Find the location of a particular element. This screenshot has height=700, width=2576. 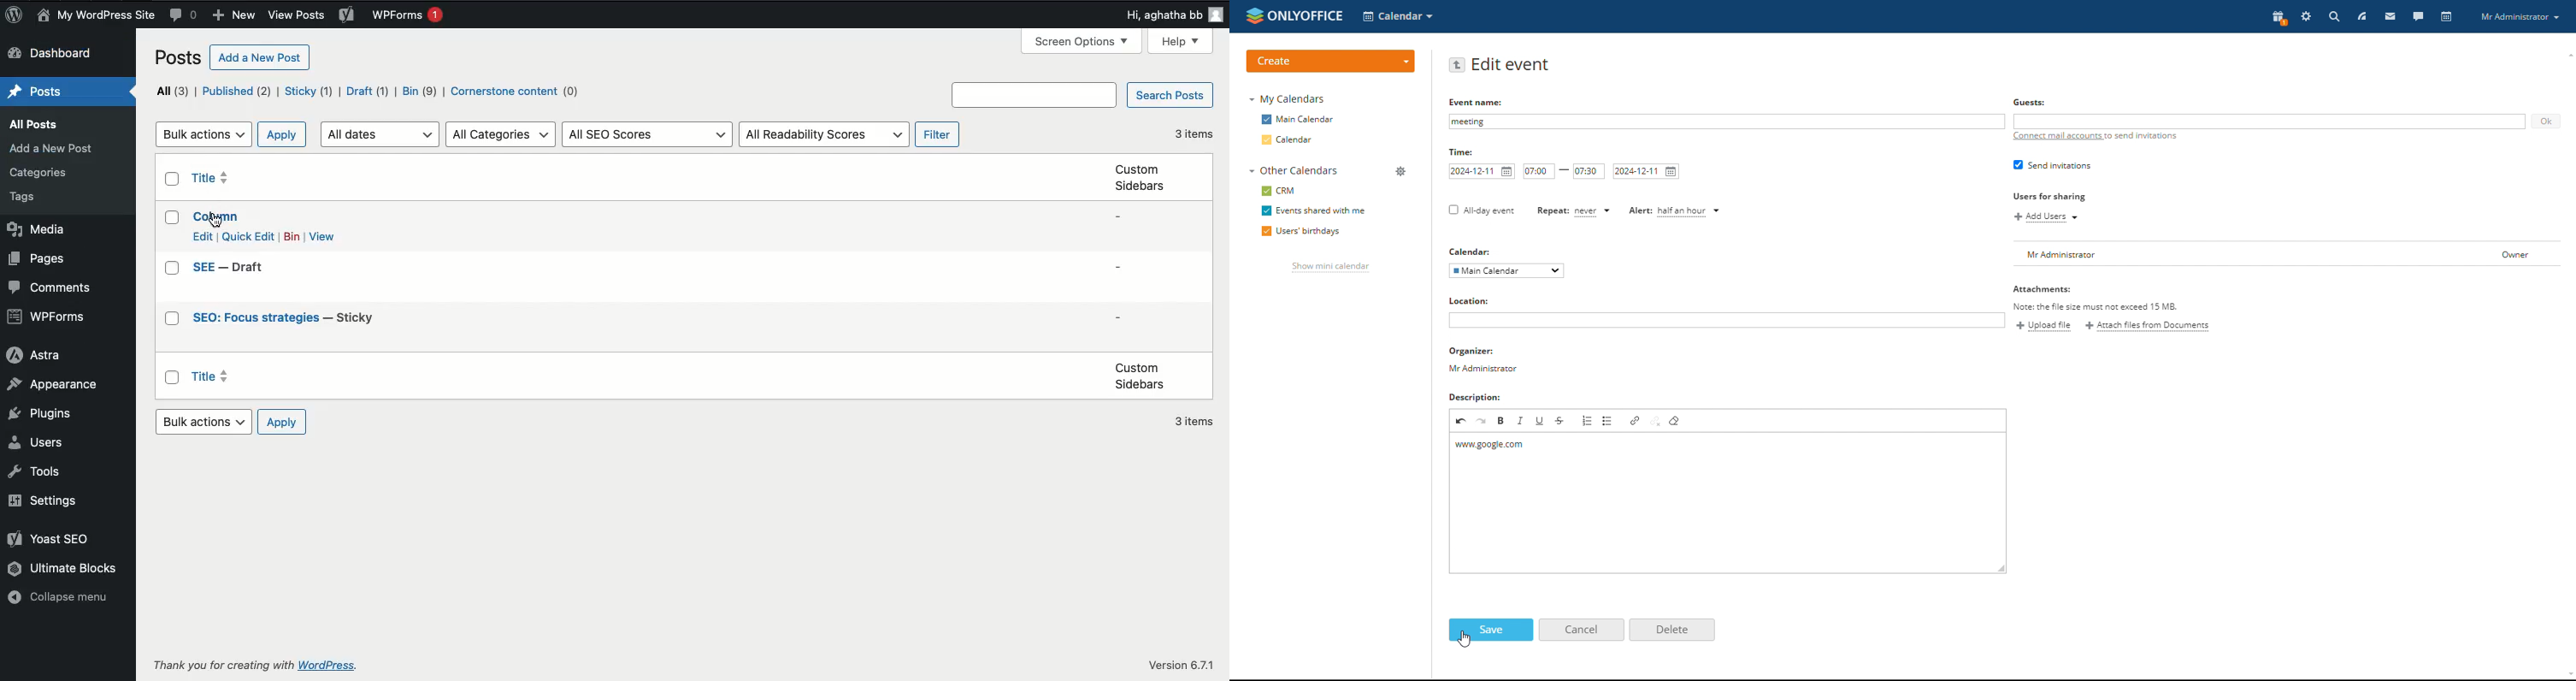

WPForms is located at coordinates (412, 16).